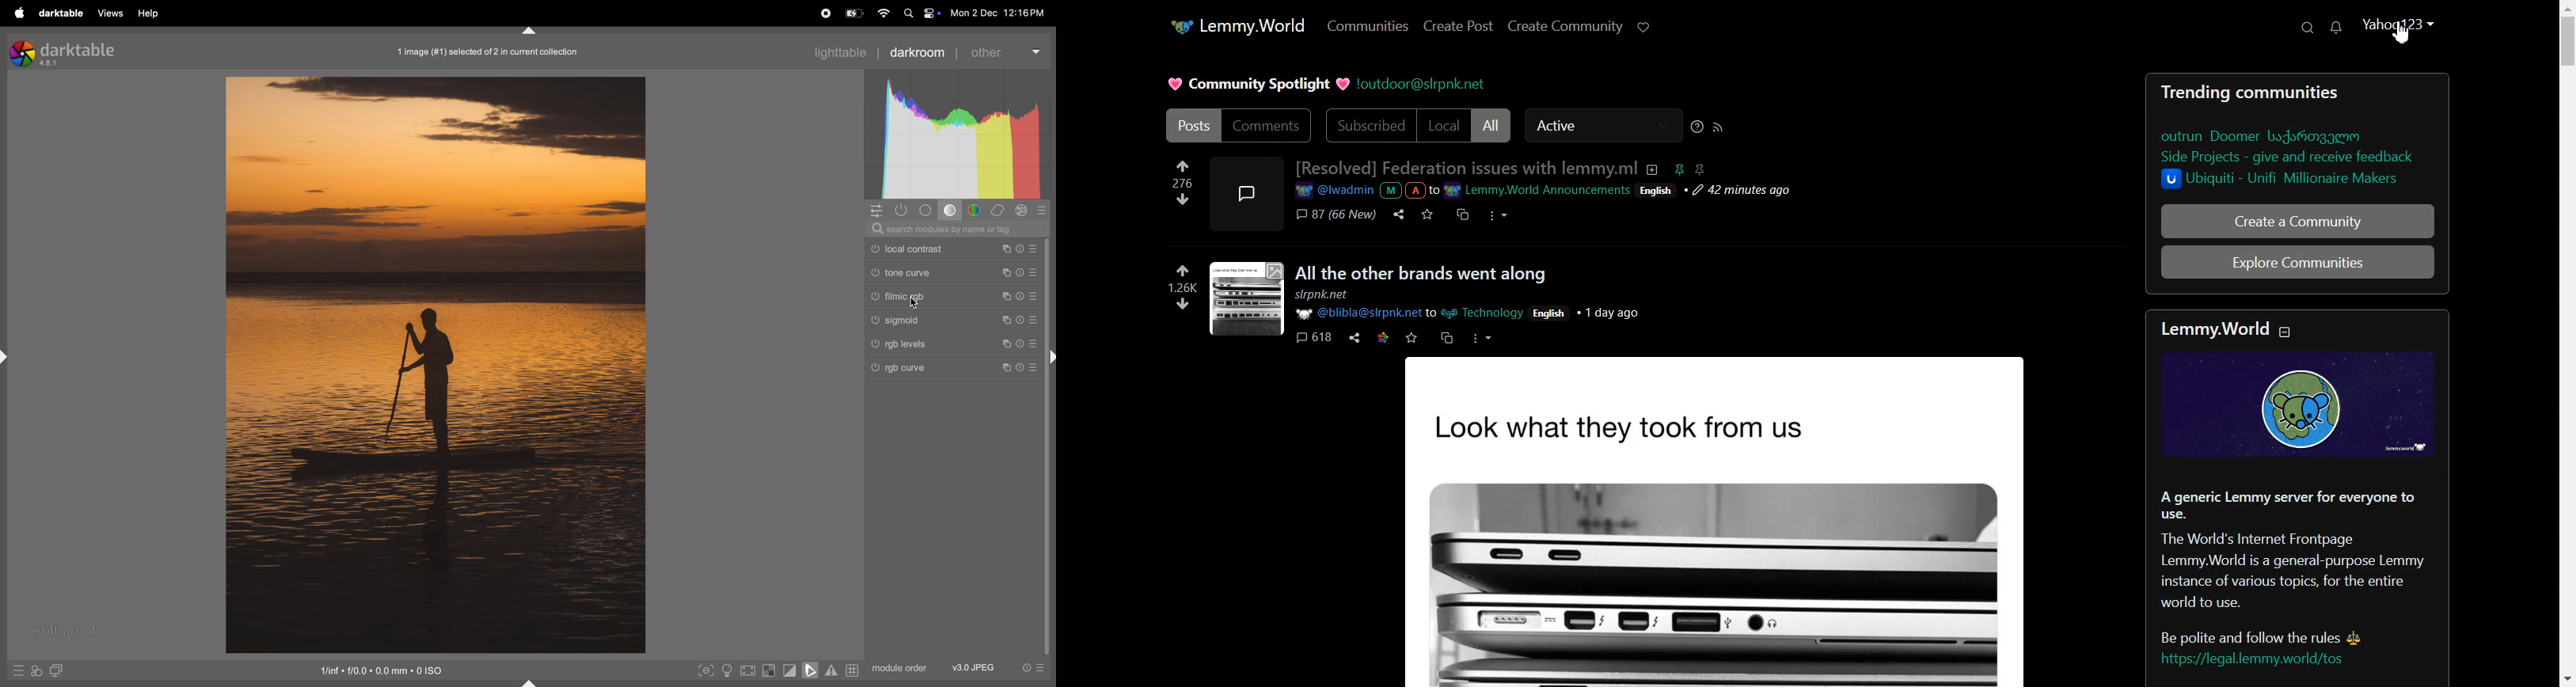 This screenshot has height=700, width=2576. Describe the element at coordinates (918, 51) in the screenshot. I see `darkroom` at that location.